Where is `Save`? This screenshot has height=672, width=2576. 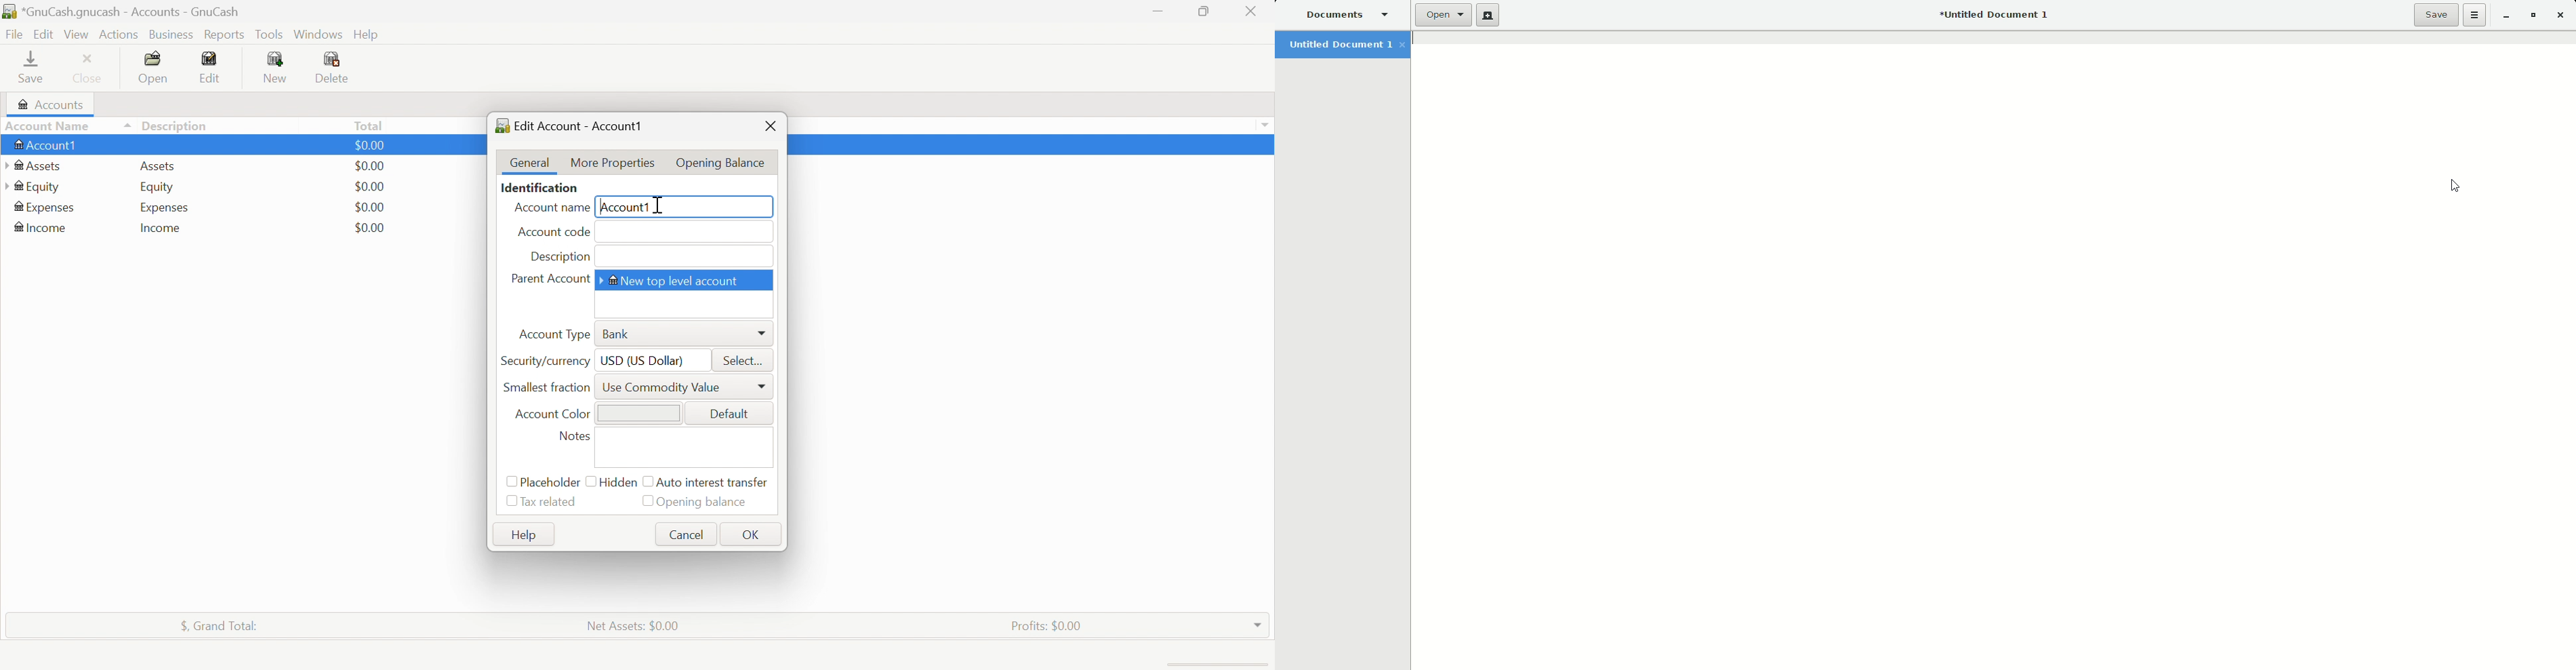 Save is located at coordinates (2435, 15).